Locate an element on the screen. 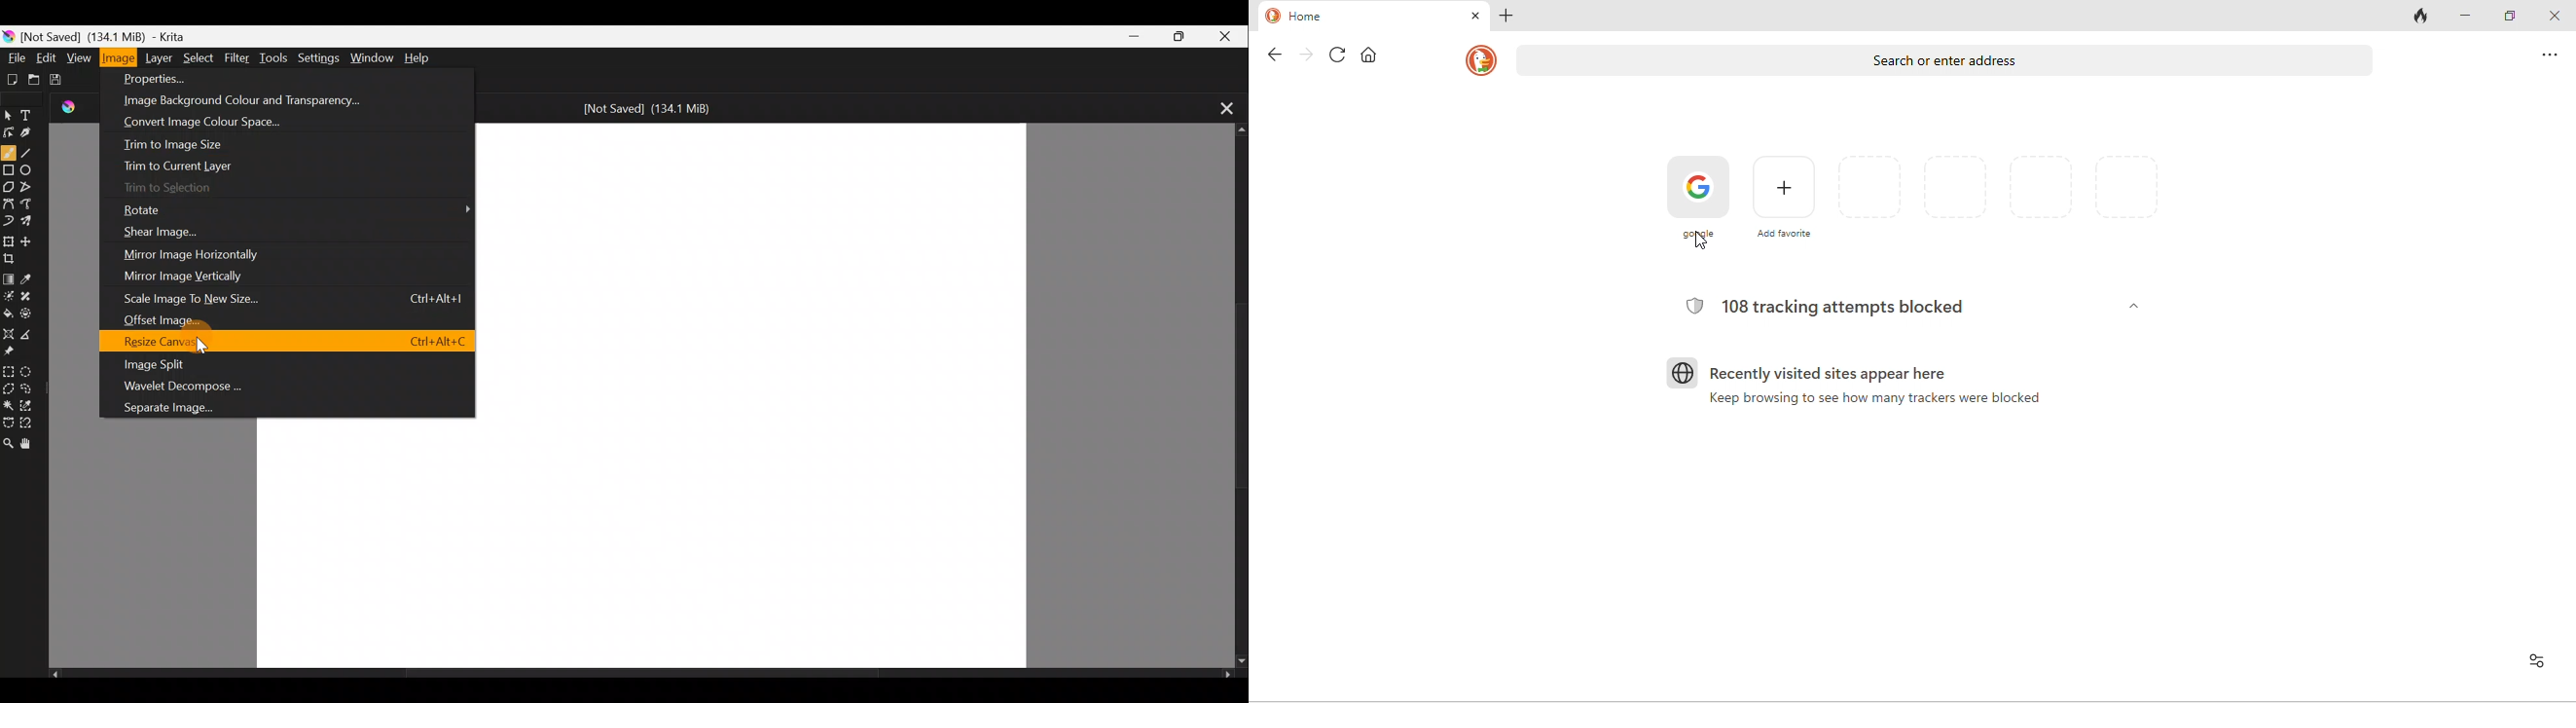 This screenshot has width=2576, height=728. globe icon is located at coordinates (1683, 374).